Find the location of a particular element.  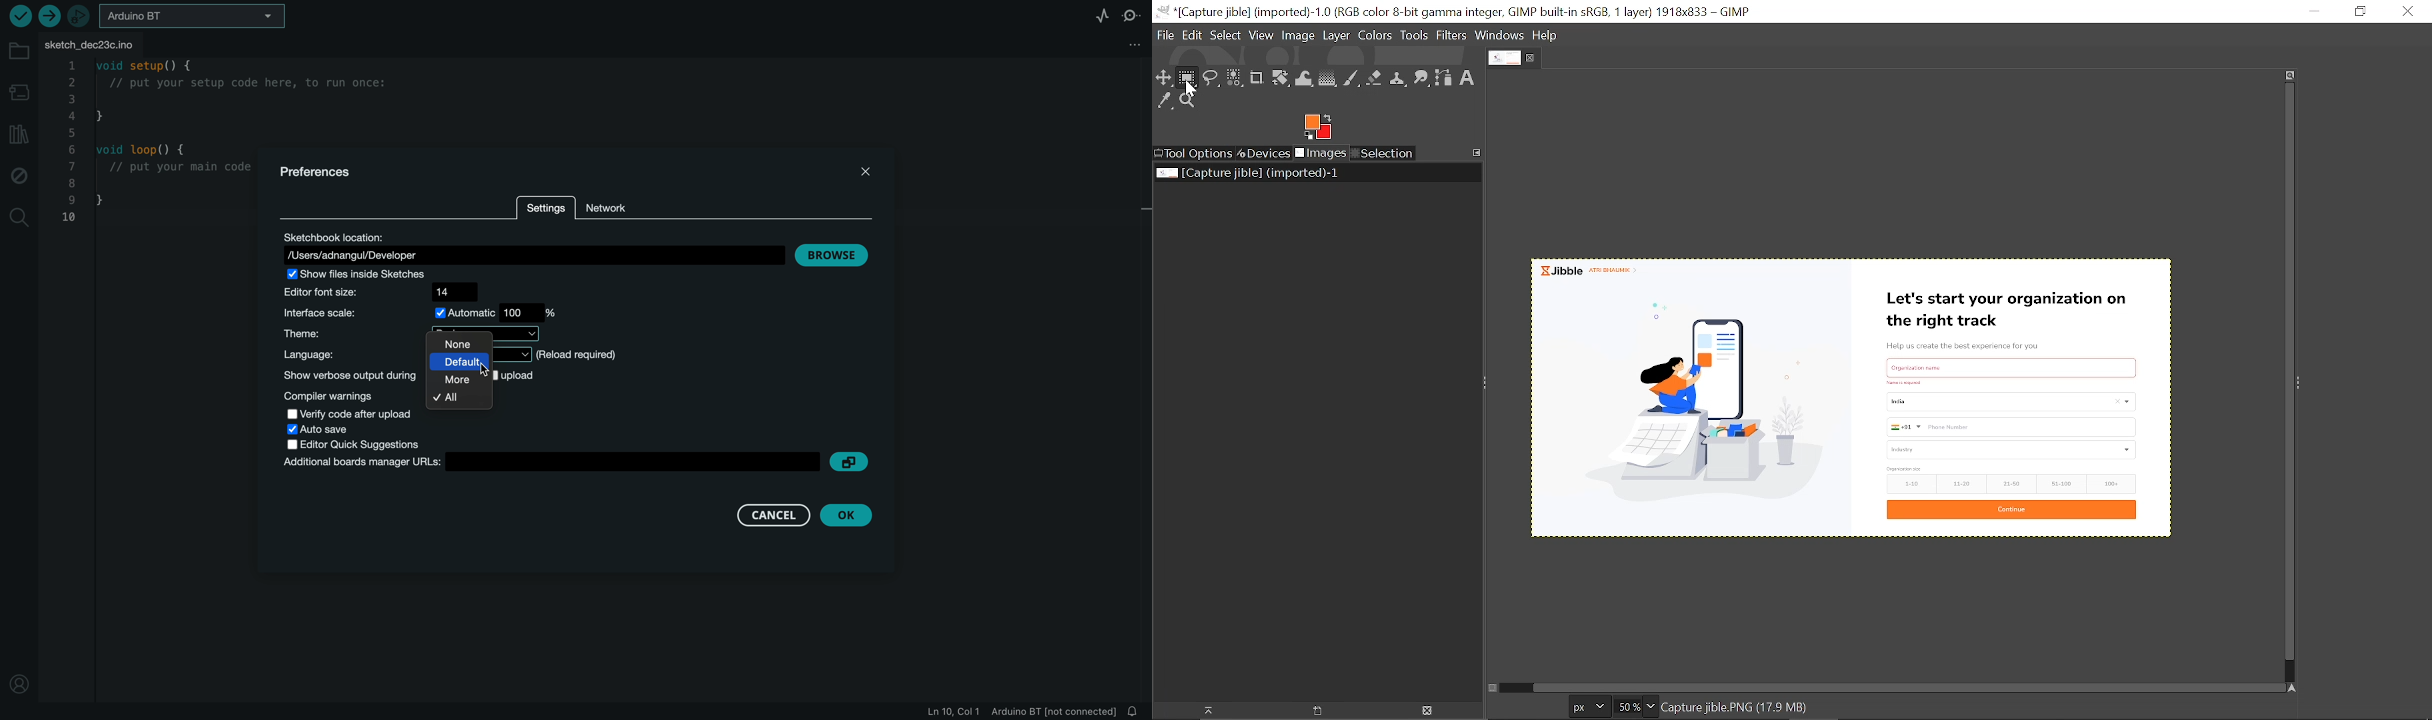

Filters is located at coordinates (1452, 36).